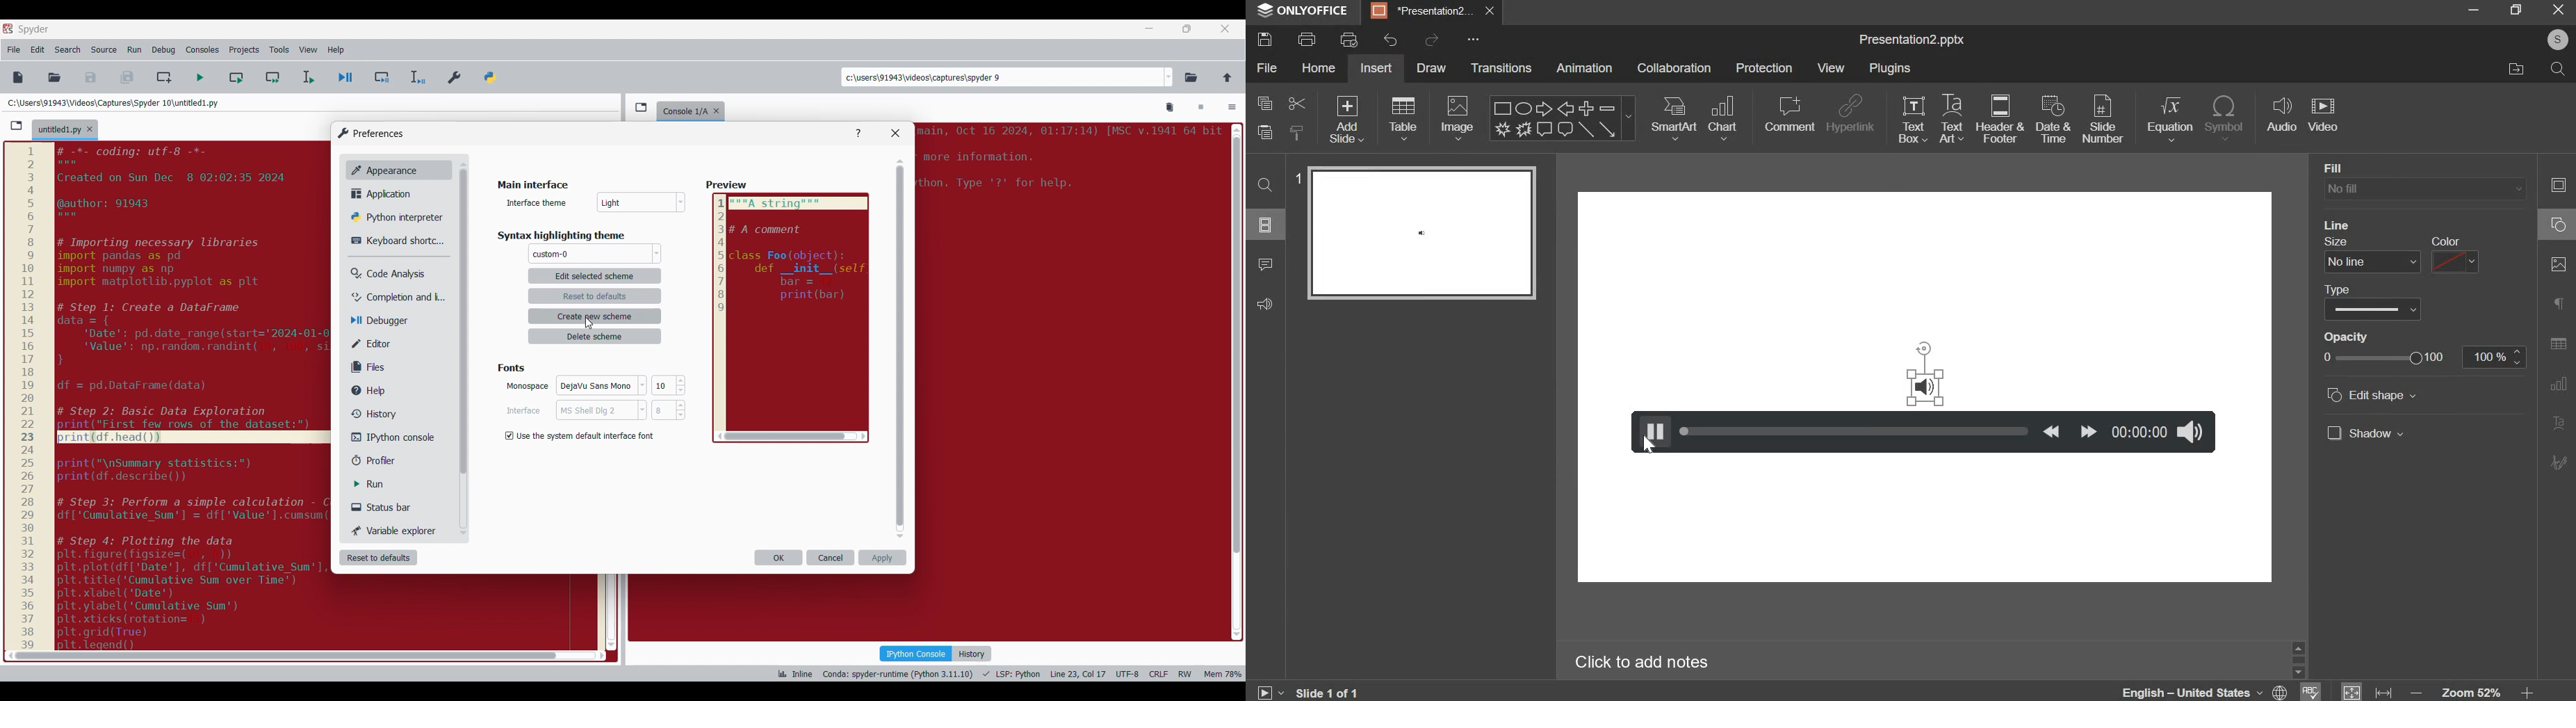  What do you see at coordinates (2472, 691) in the screenshot?
I see `zoom 52%` at bounding box center [2472, 691].